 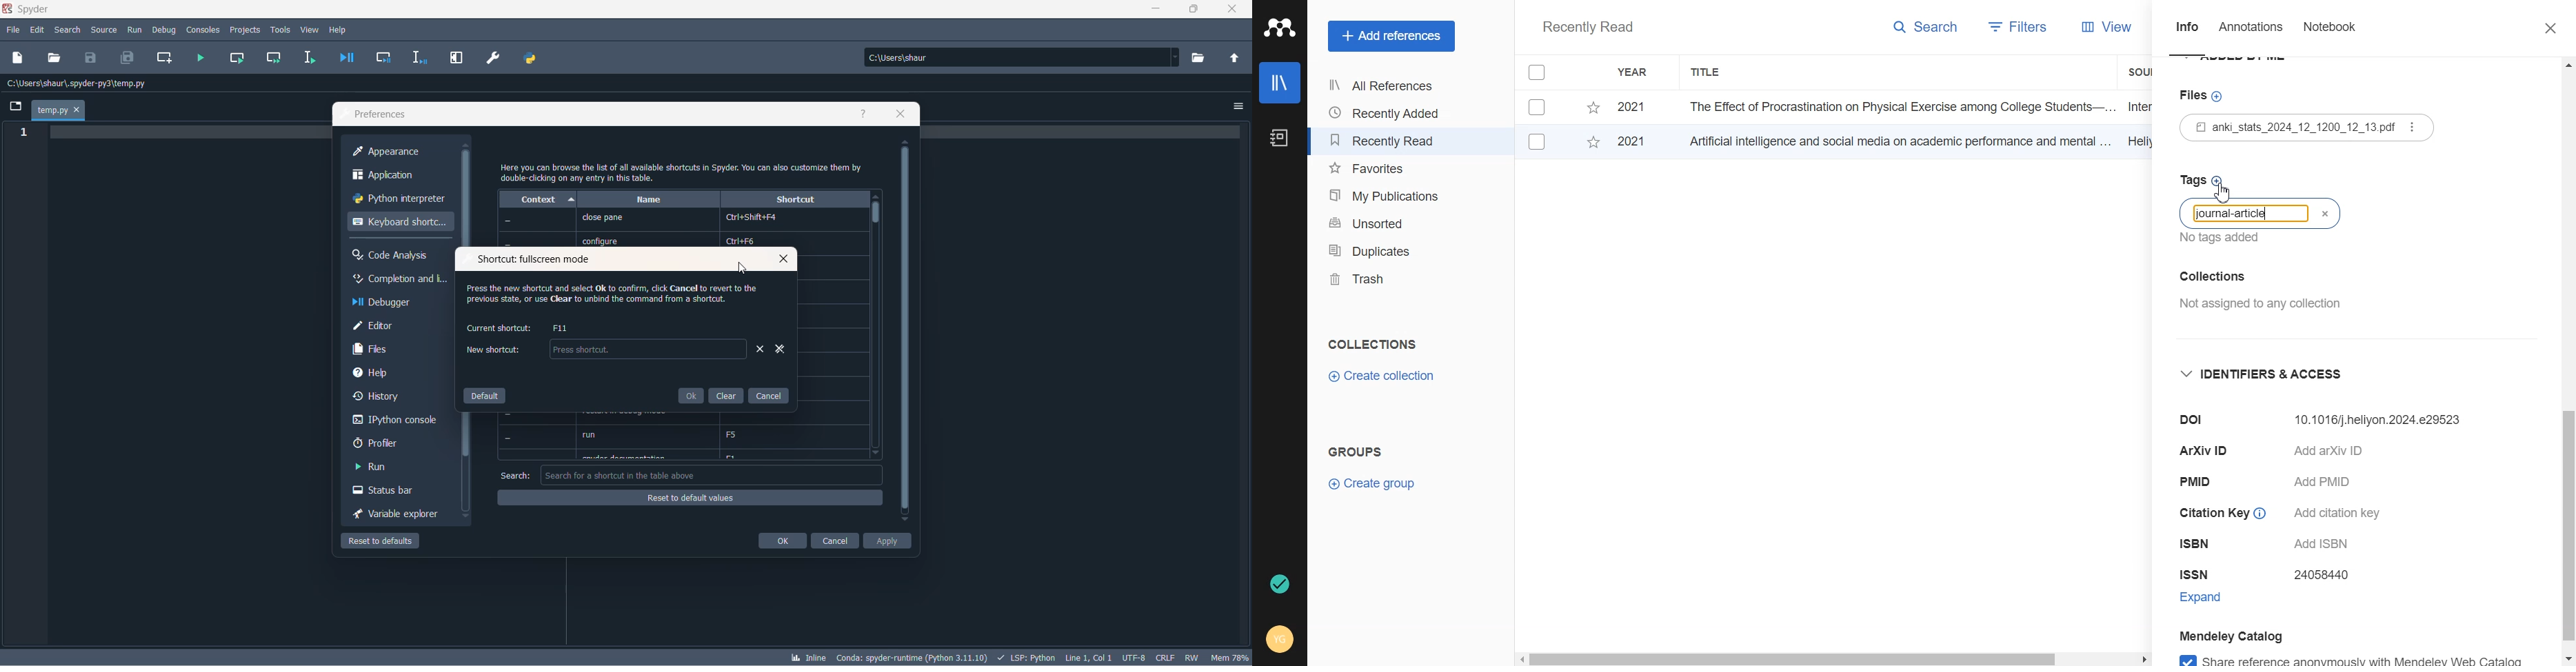 I want to click on appearance, so click(x=402, y=152).